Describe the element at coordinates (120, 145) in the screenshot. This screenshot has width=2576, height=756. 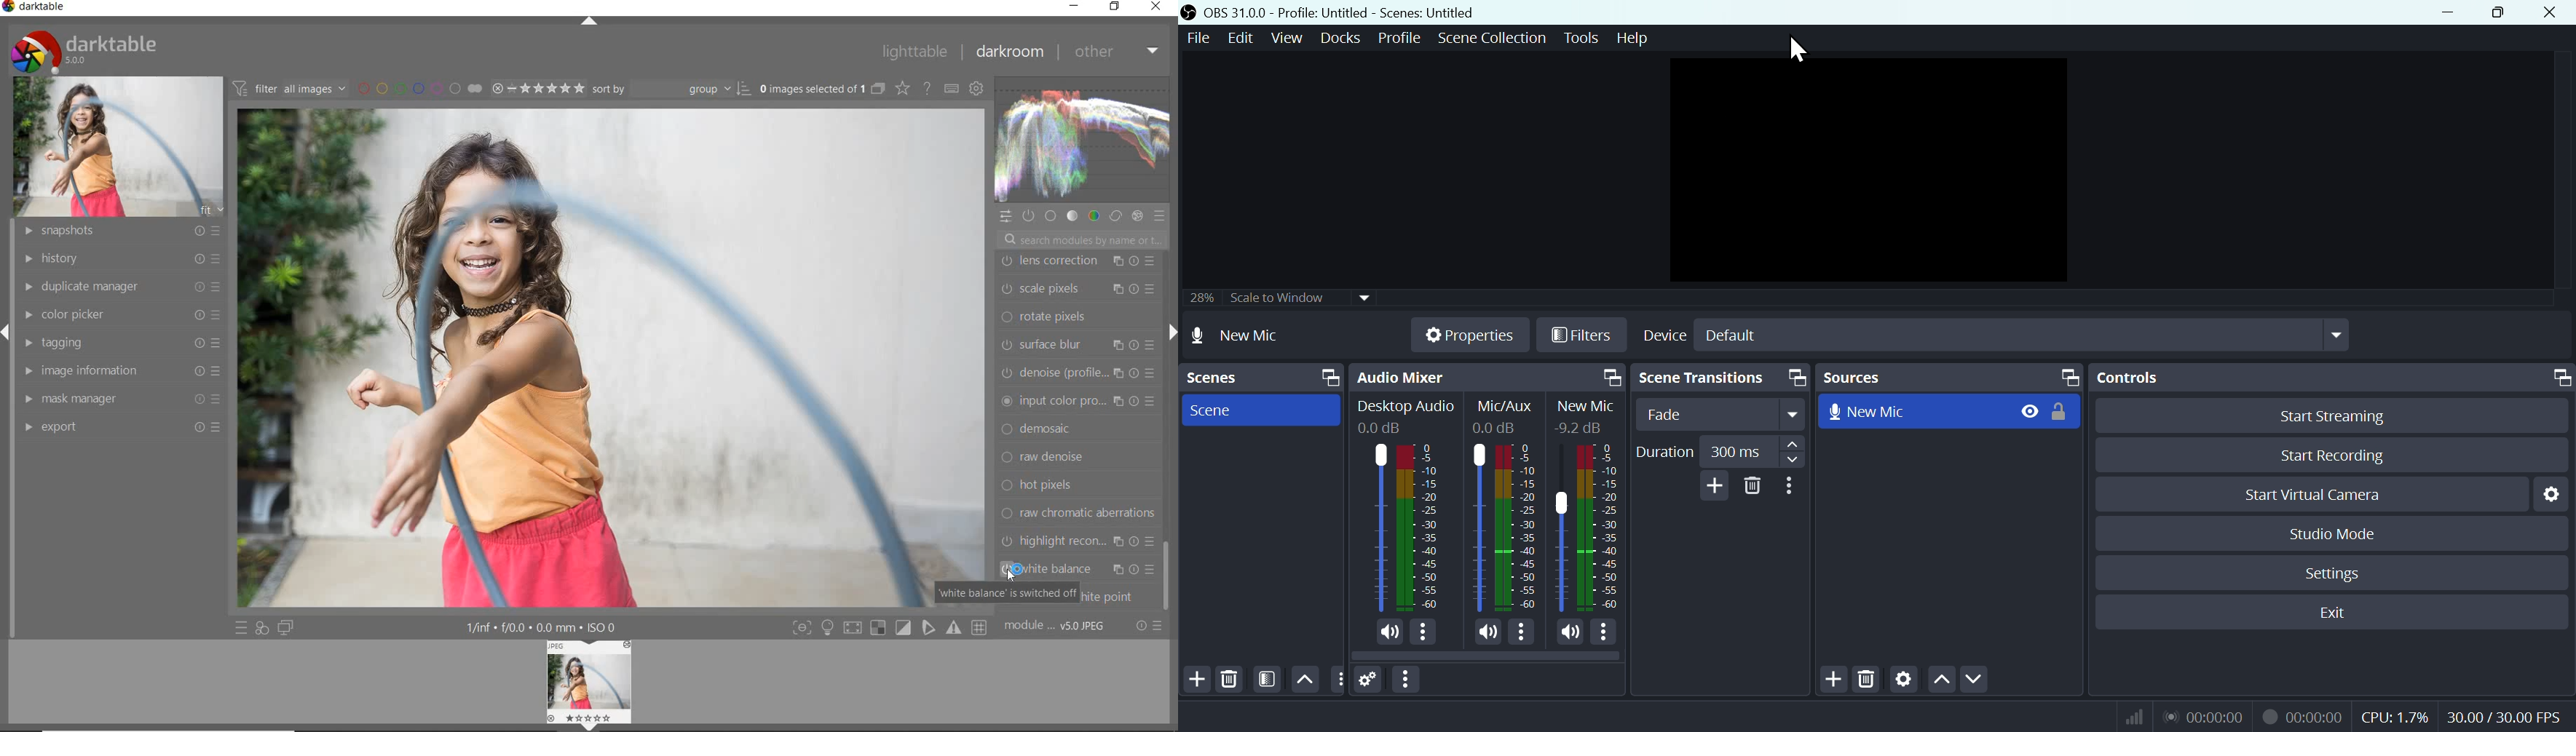
I see `image` at that location.